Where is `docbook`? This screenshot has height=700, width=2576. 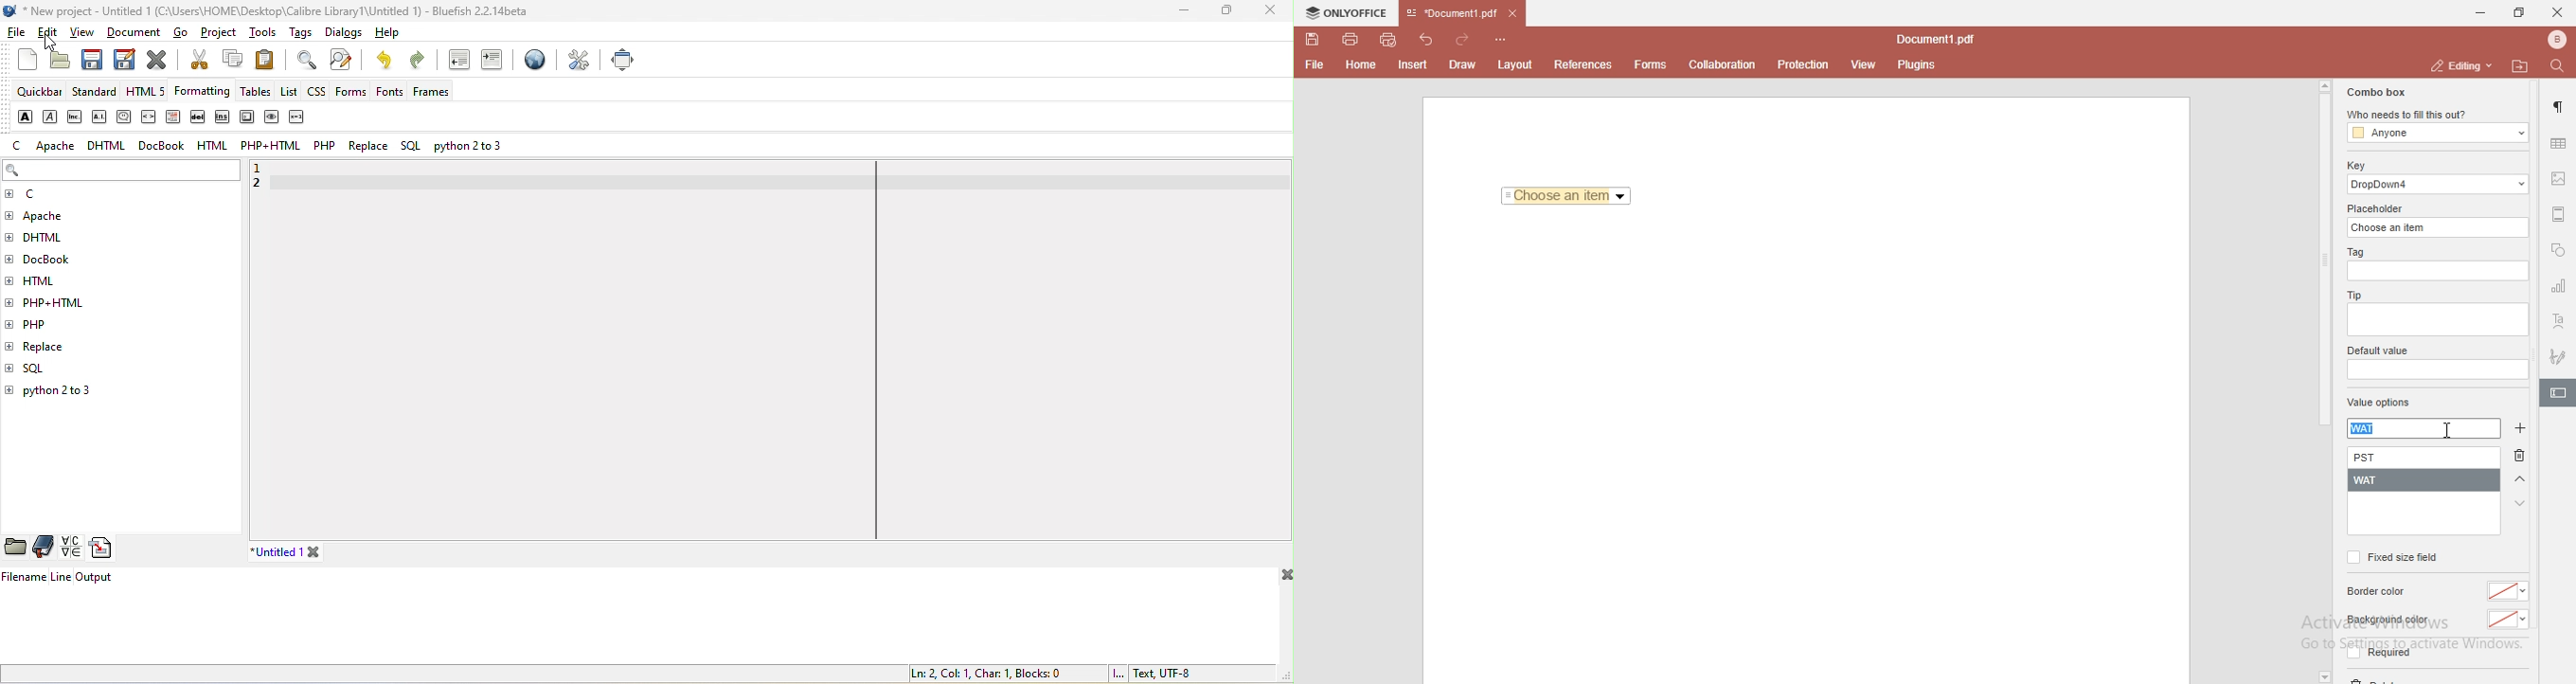
docbook is located at coordinates (165, 146).